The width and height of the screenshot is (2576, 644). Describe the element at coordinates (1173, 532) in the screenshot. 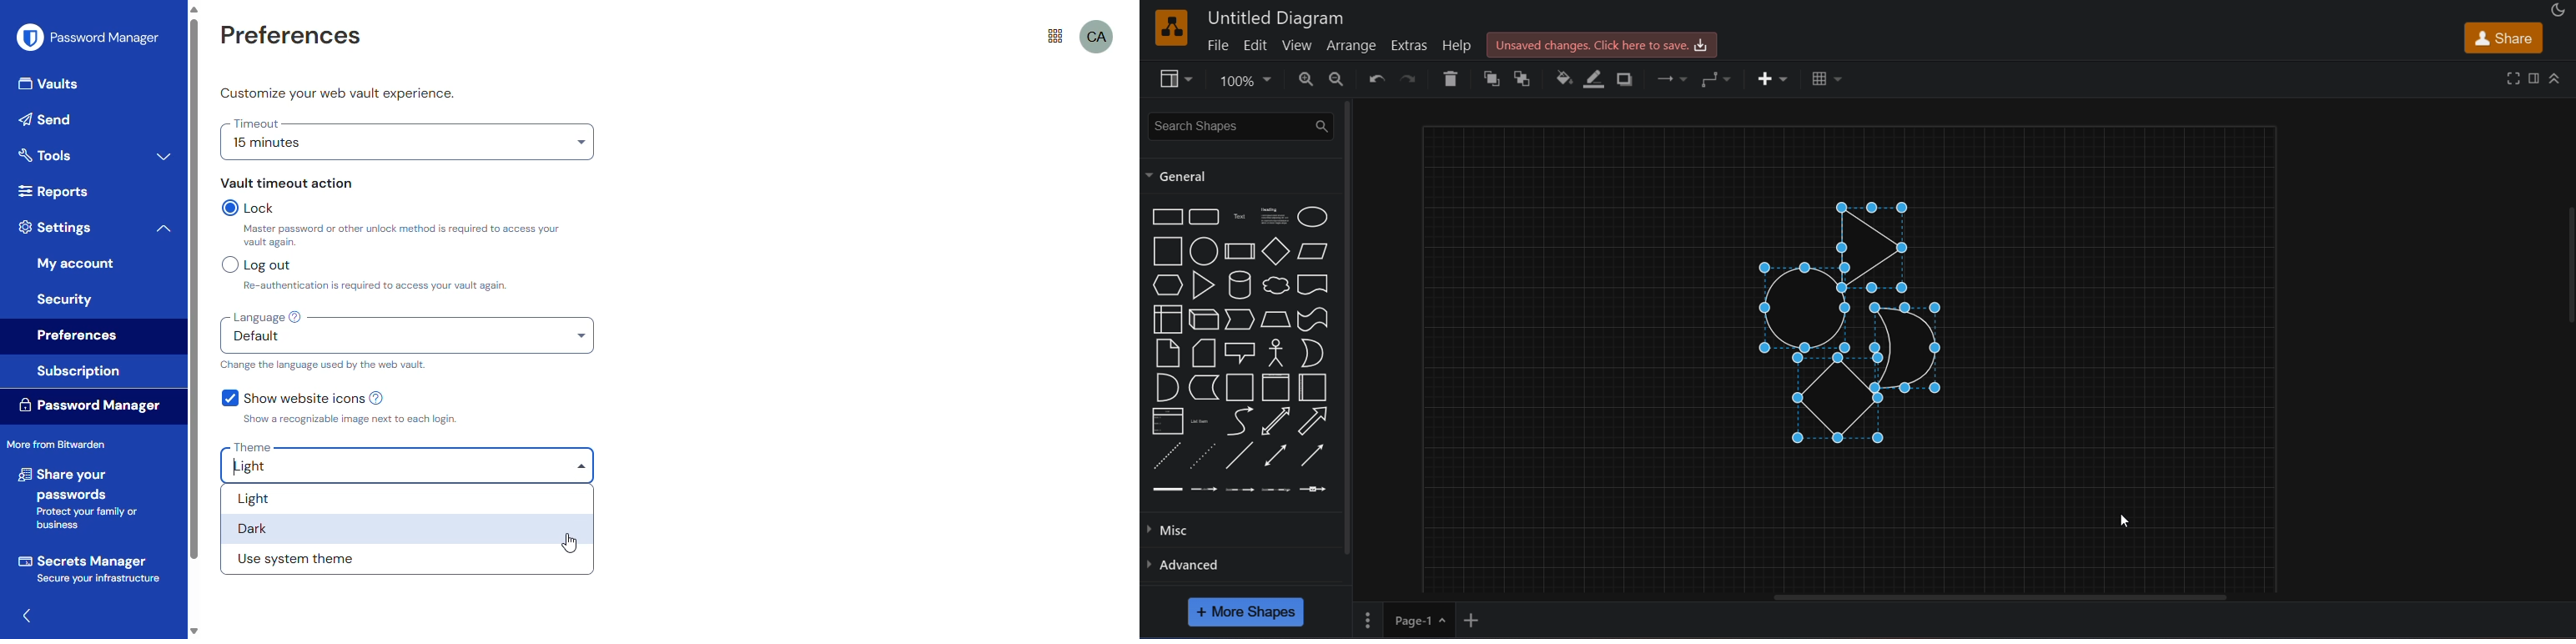

I see `misc` at that location.